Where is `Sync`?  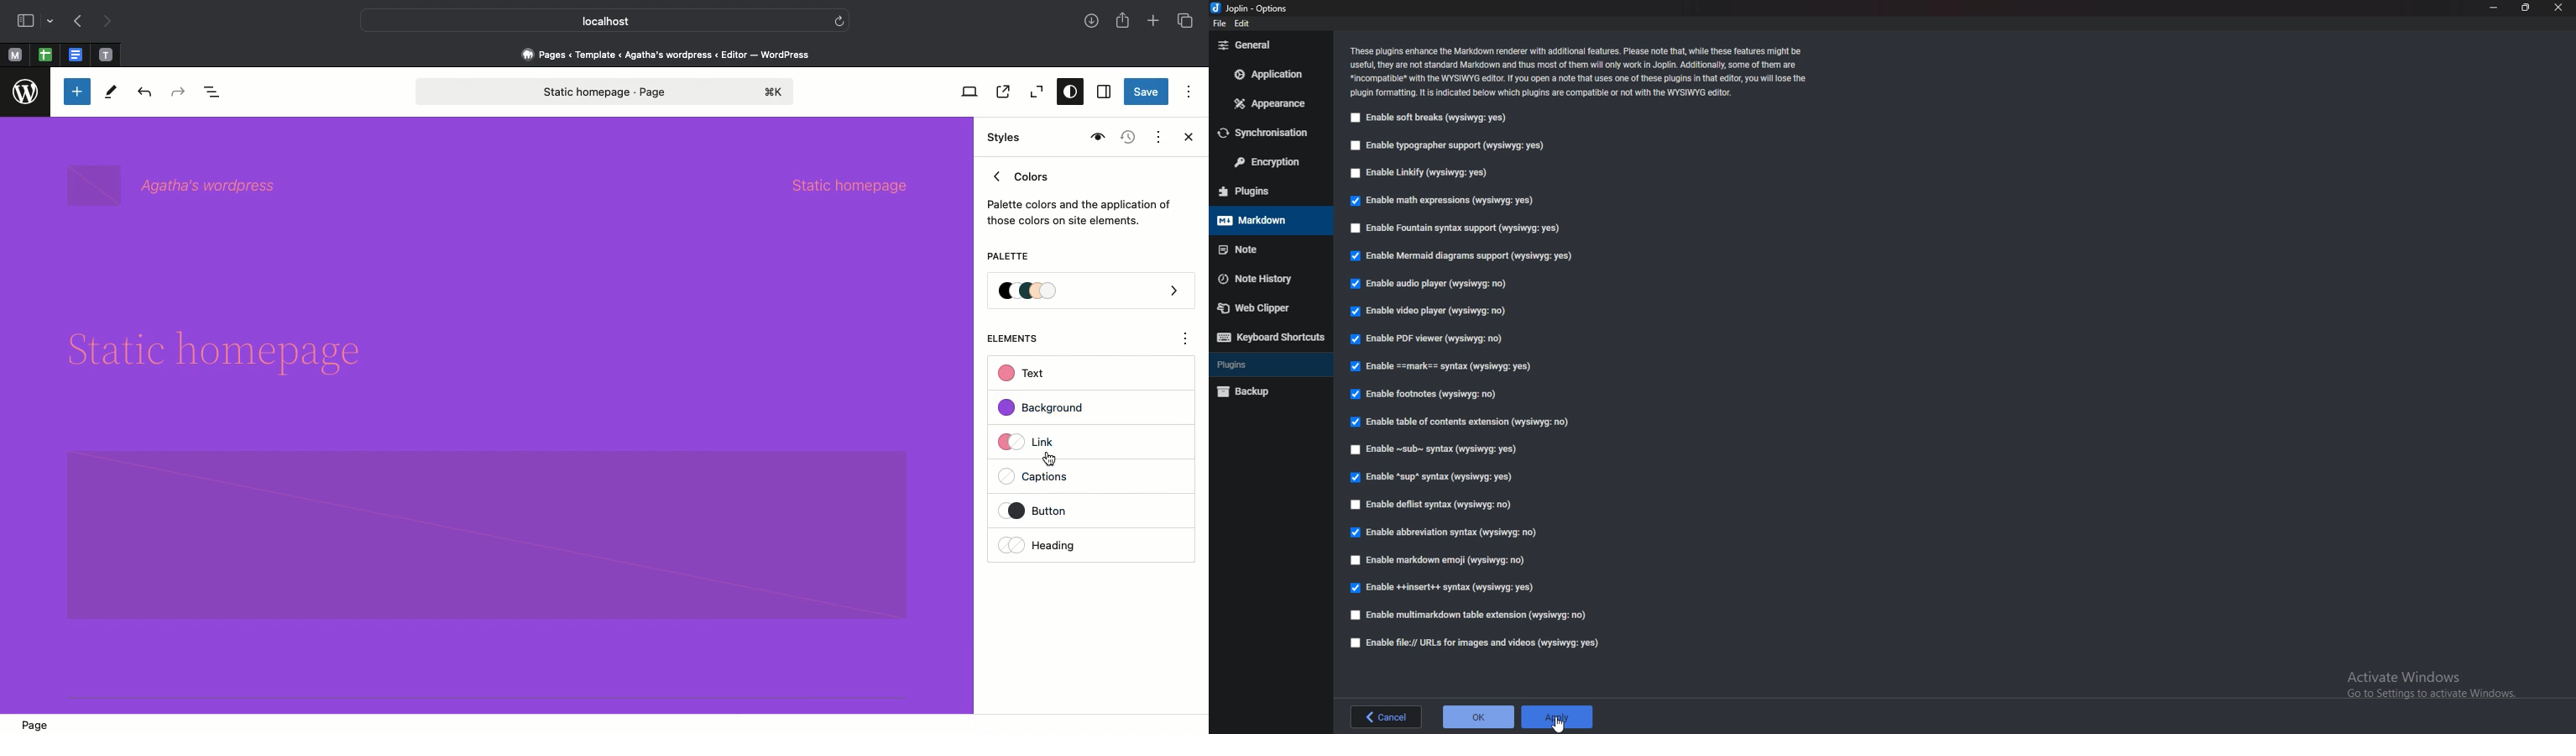 Sync is located at coordinates (1266, 133).